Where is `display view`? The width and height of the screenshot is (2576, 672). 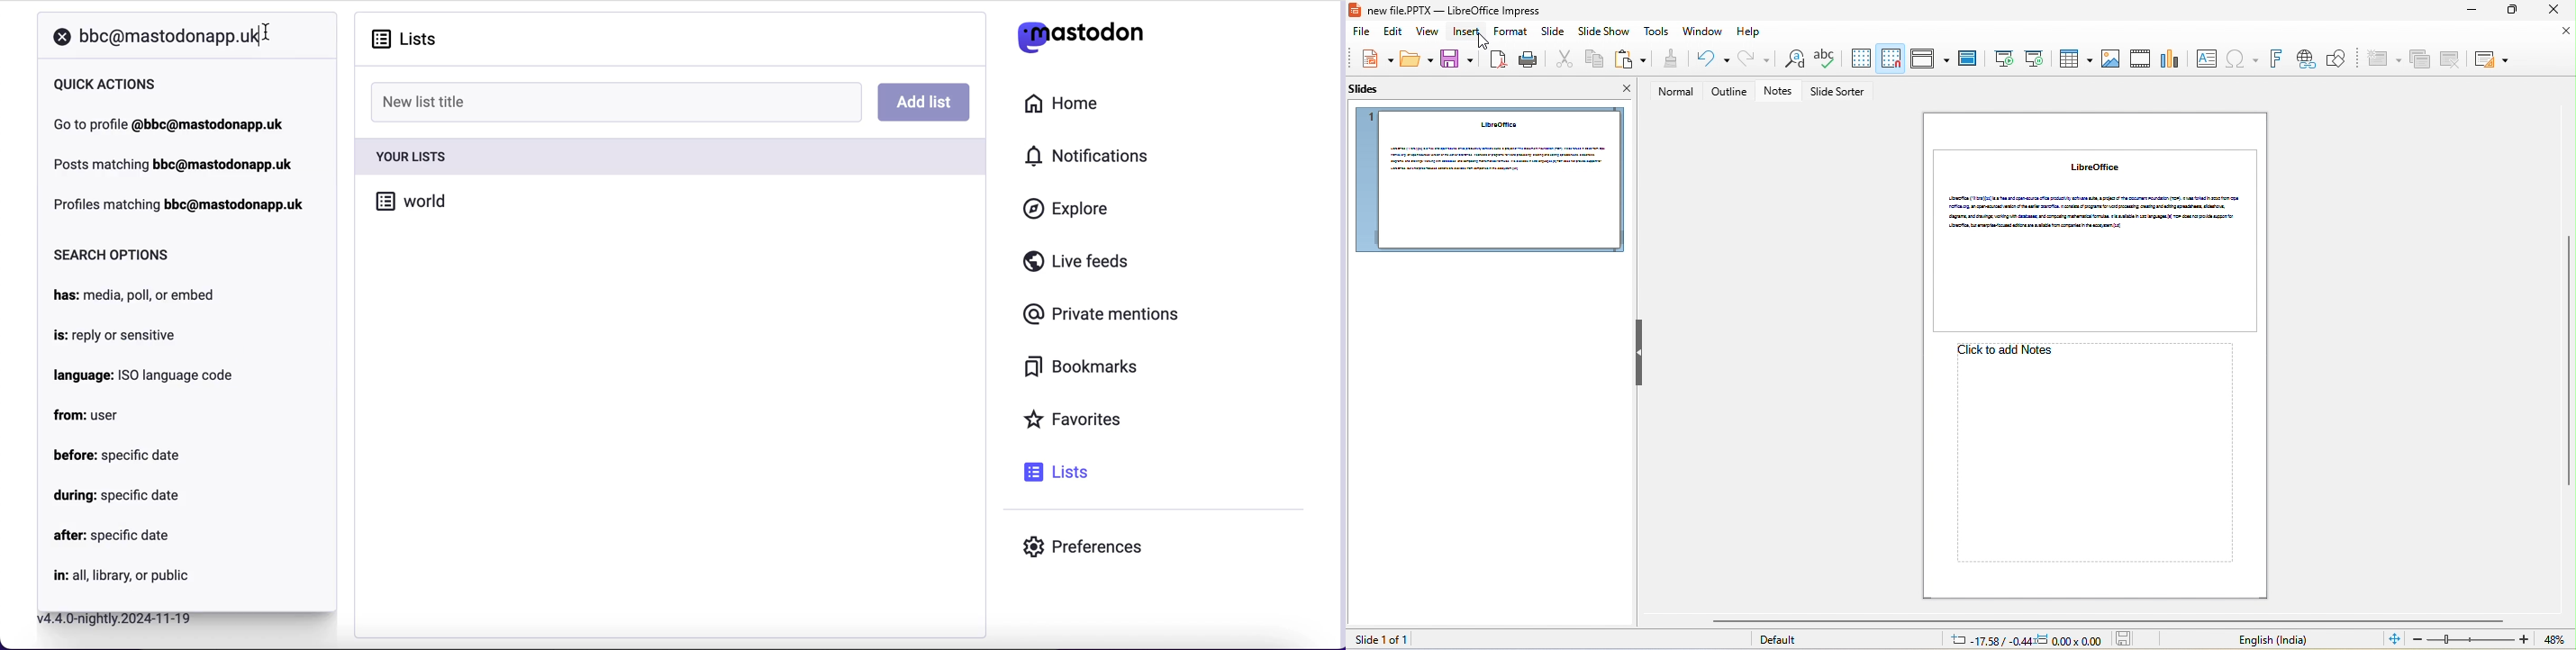 display view is located at coordinates (1929, 59).